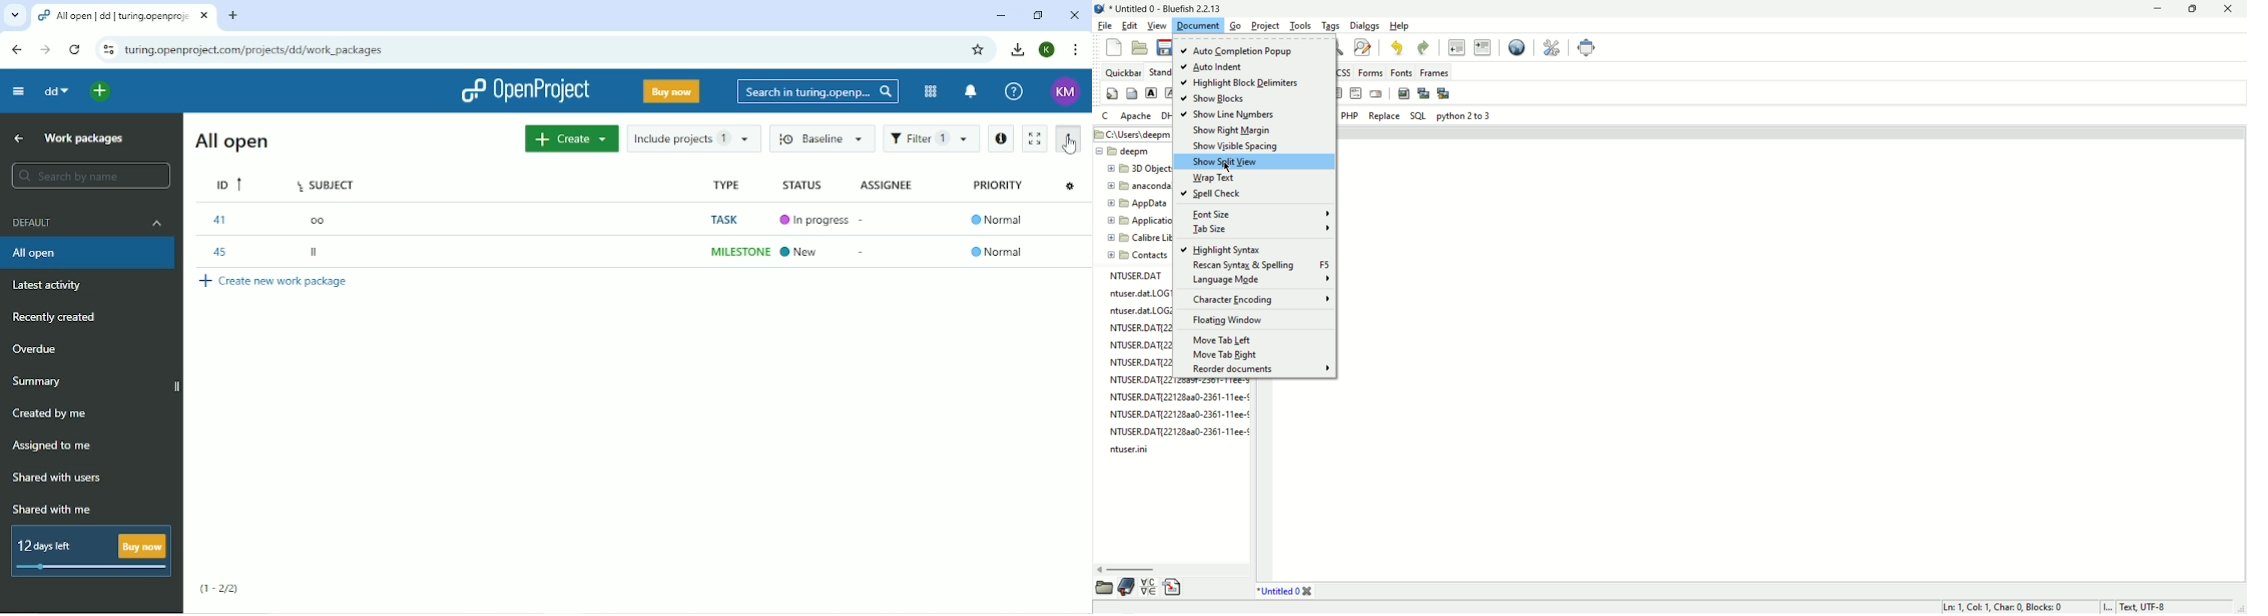 The width and height of the screenshot is (2268, 616). What do you see at coordinates (1214, 177) in the screenshot?
I see `wrap text` at bounding box center [1214, 177].